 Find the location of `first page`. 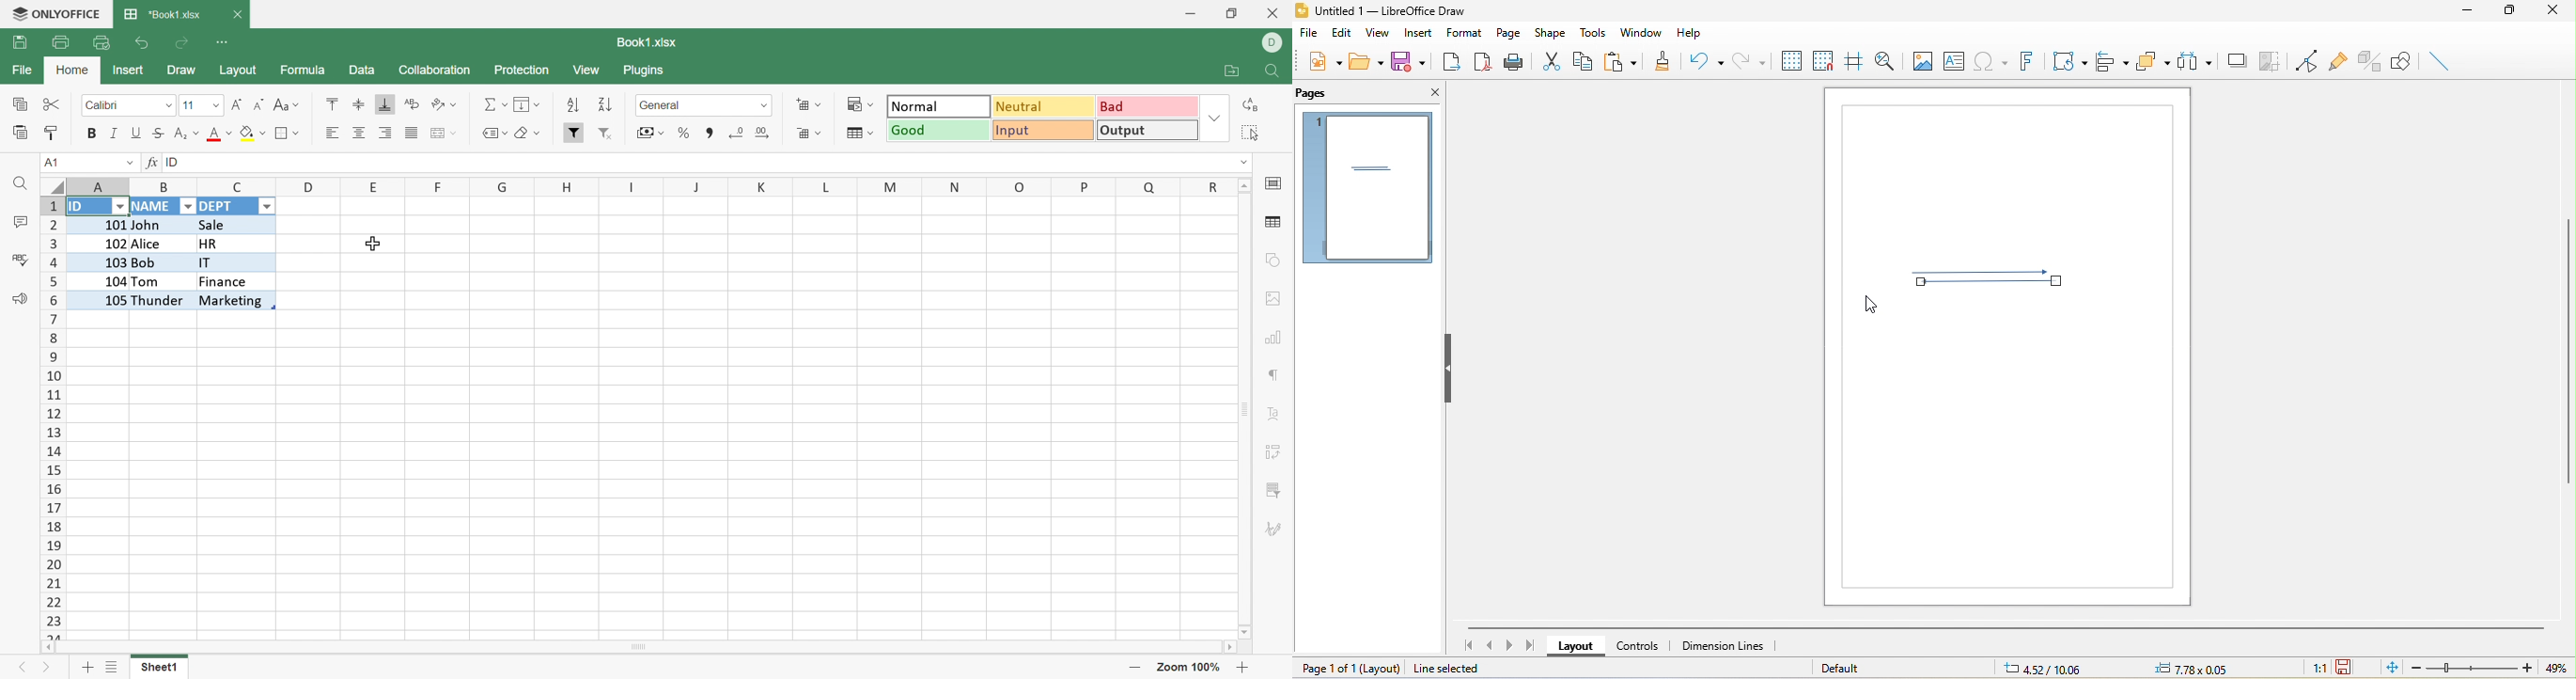

first page is located at coordinates (1466, 644).